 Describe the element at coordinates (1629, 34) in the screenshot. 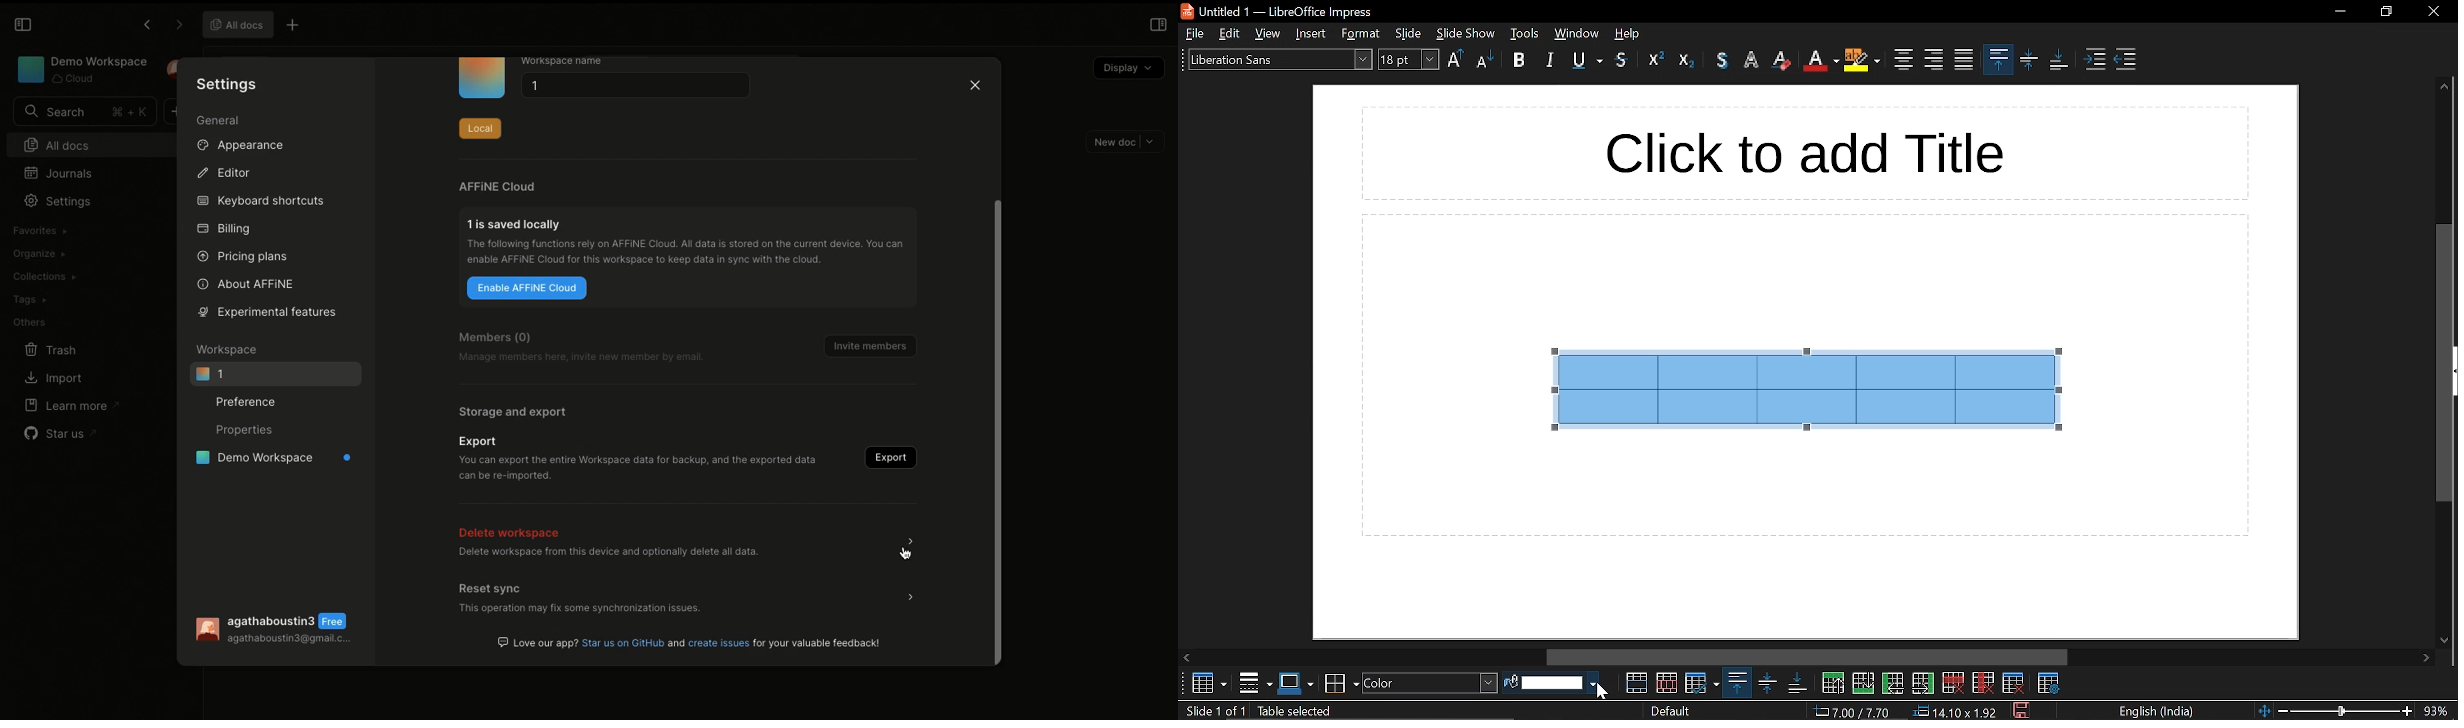

I see `help` at that location.